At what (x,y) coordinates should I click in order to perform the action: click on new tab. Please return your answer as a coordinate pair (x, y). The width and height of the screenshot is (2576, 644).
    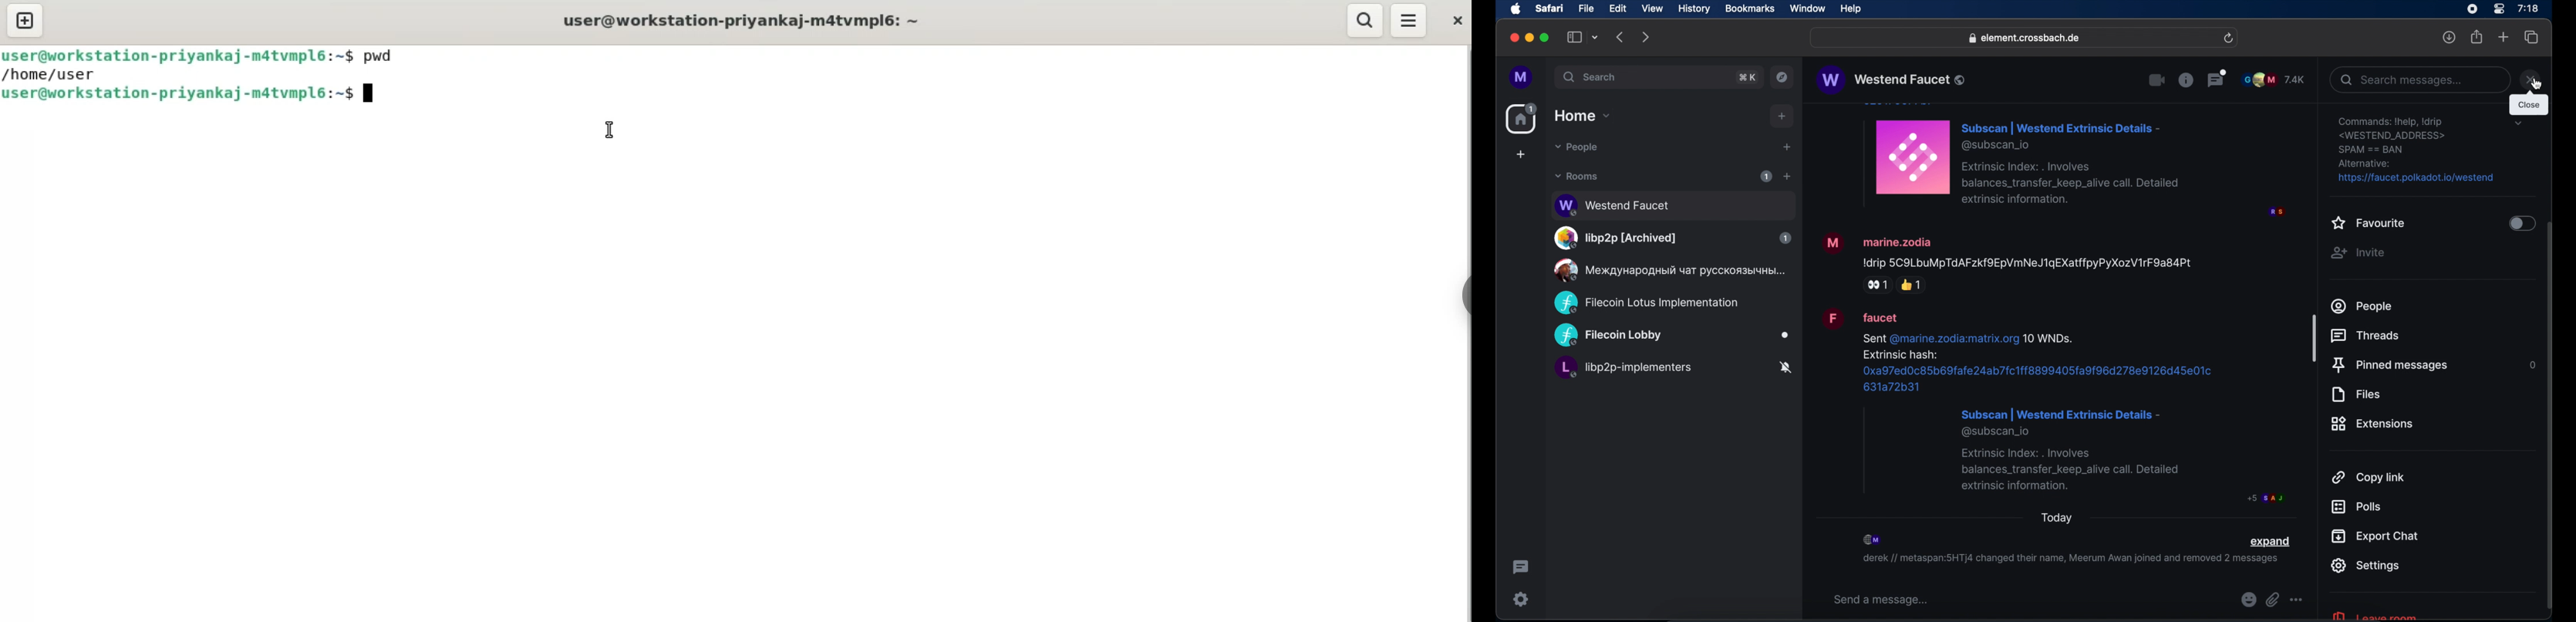
    Looking at the image, I should click on (2504, 36).